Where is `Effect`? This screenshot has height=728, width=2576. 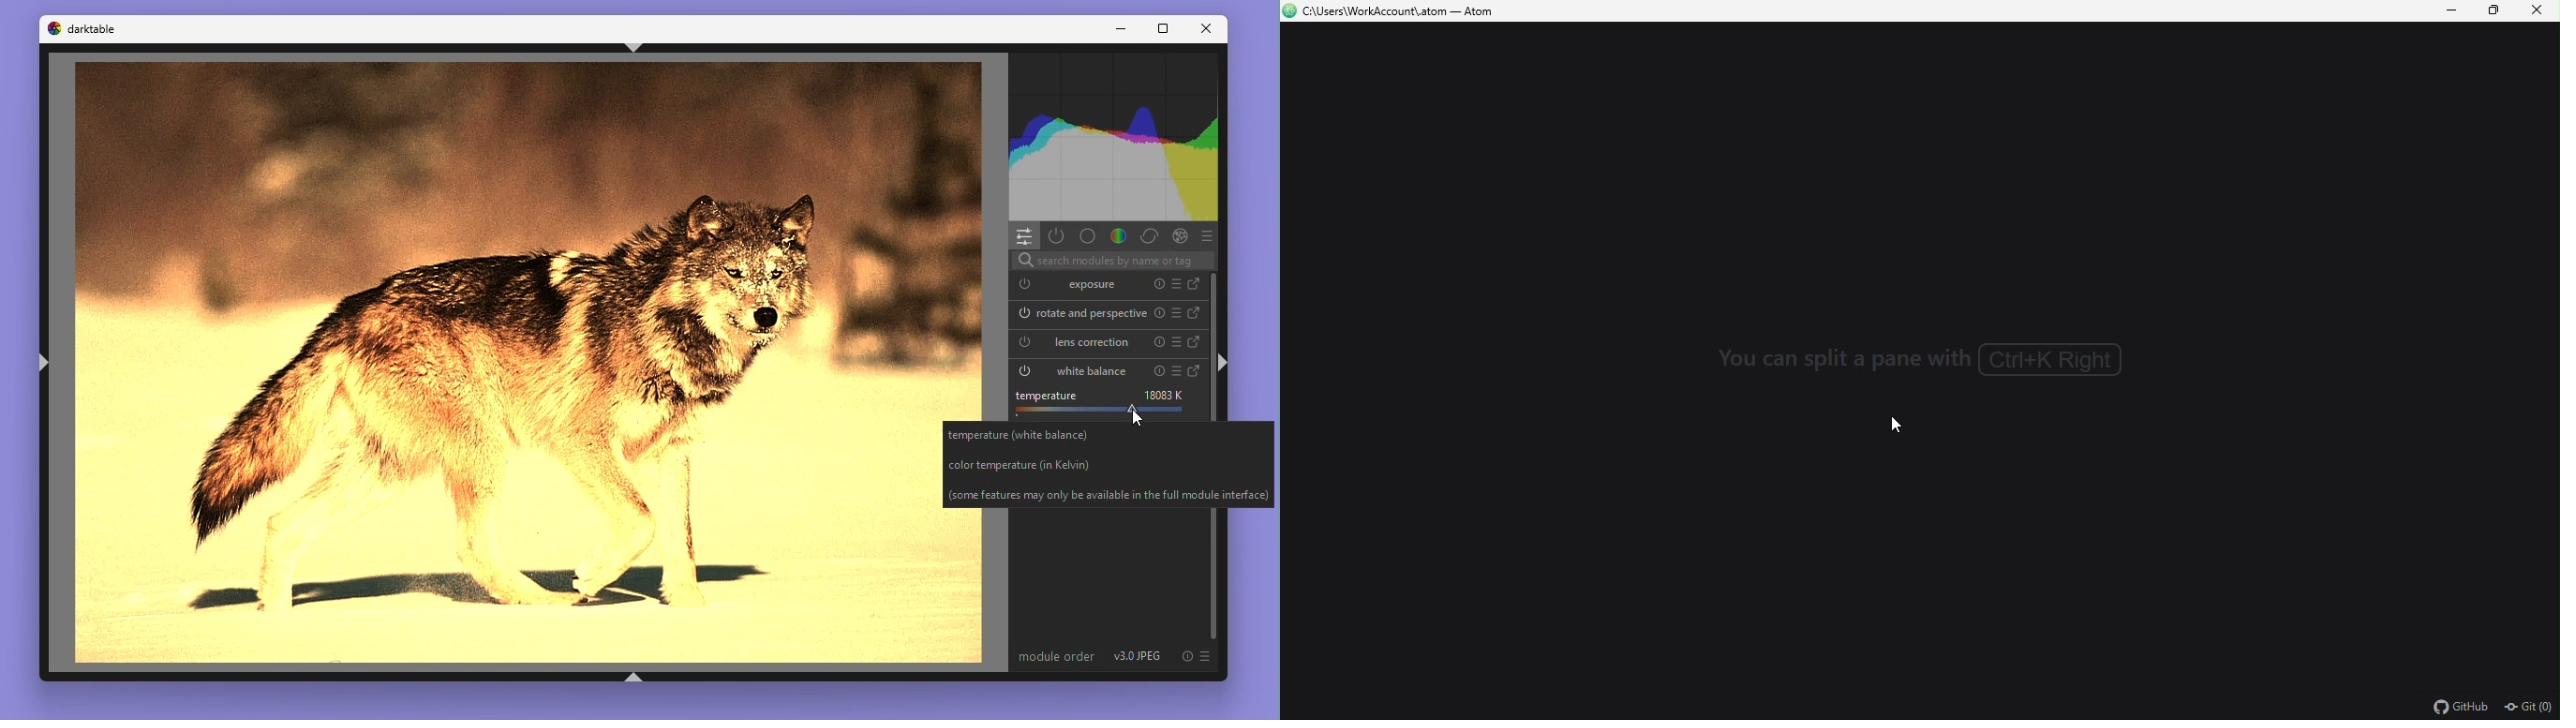 Effect is located at coordinates (1181, 235).